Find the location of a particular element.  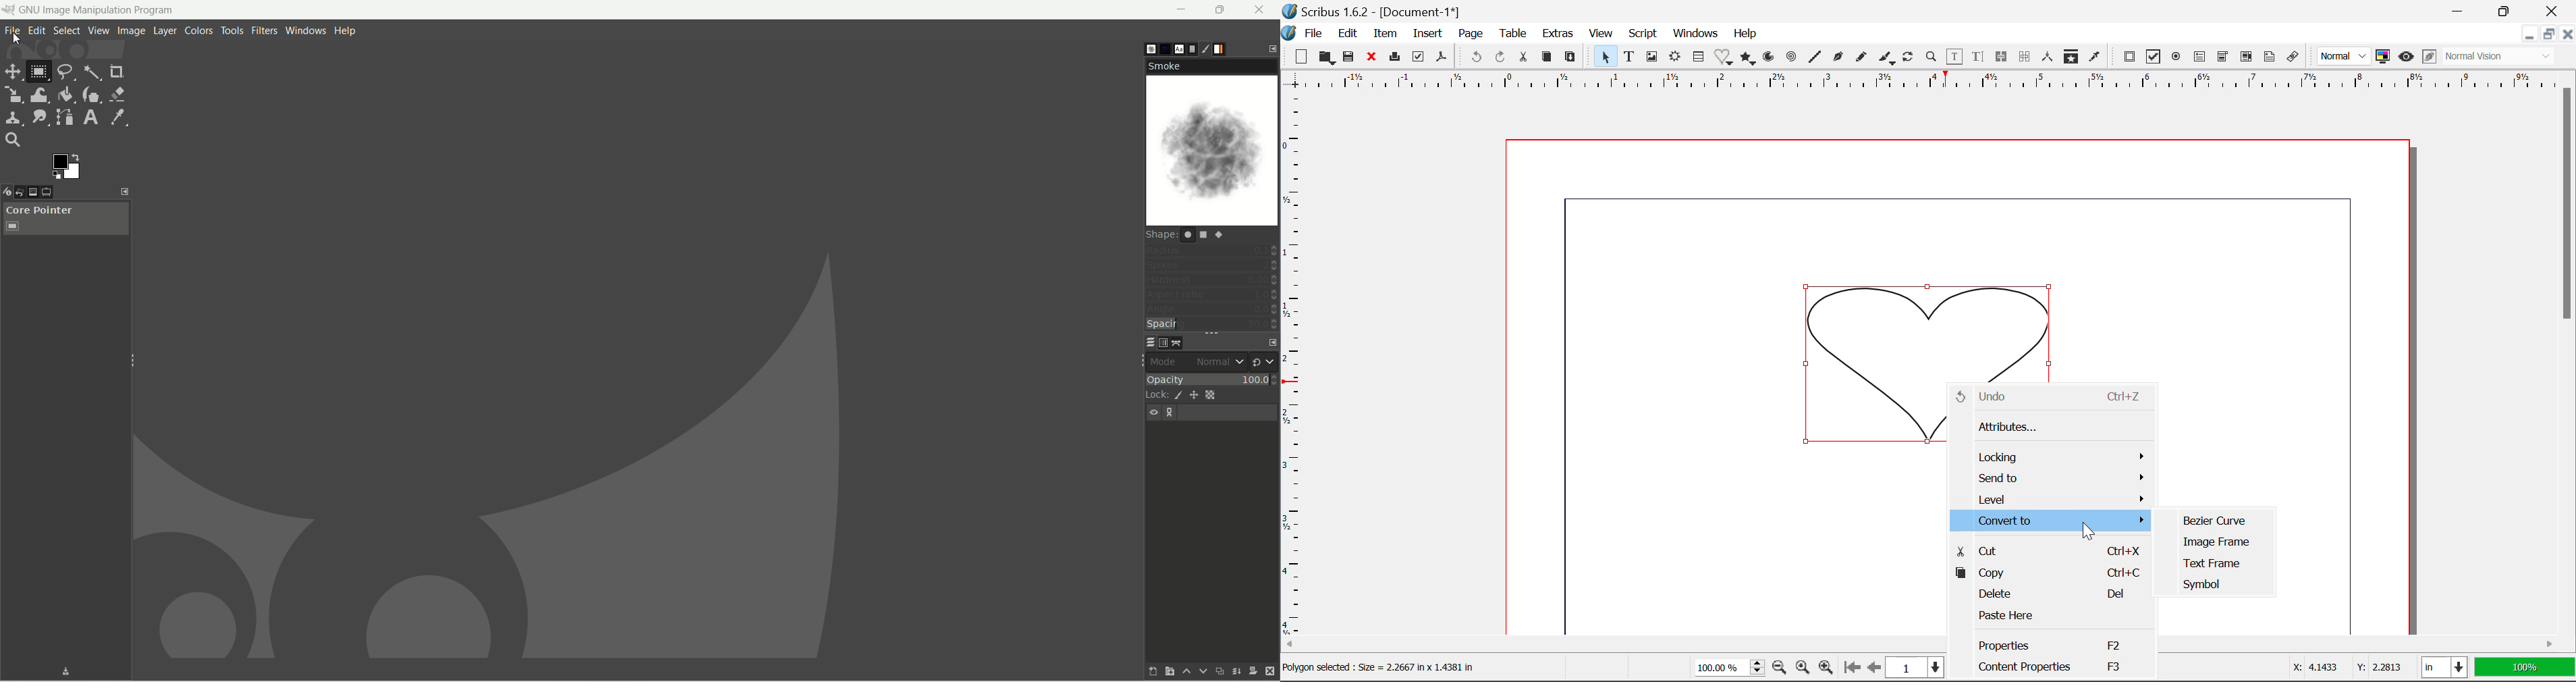

fuzzy select is located at coordinates (92, 73).